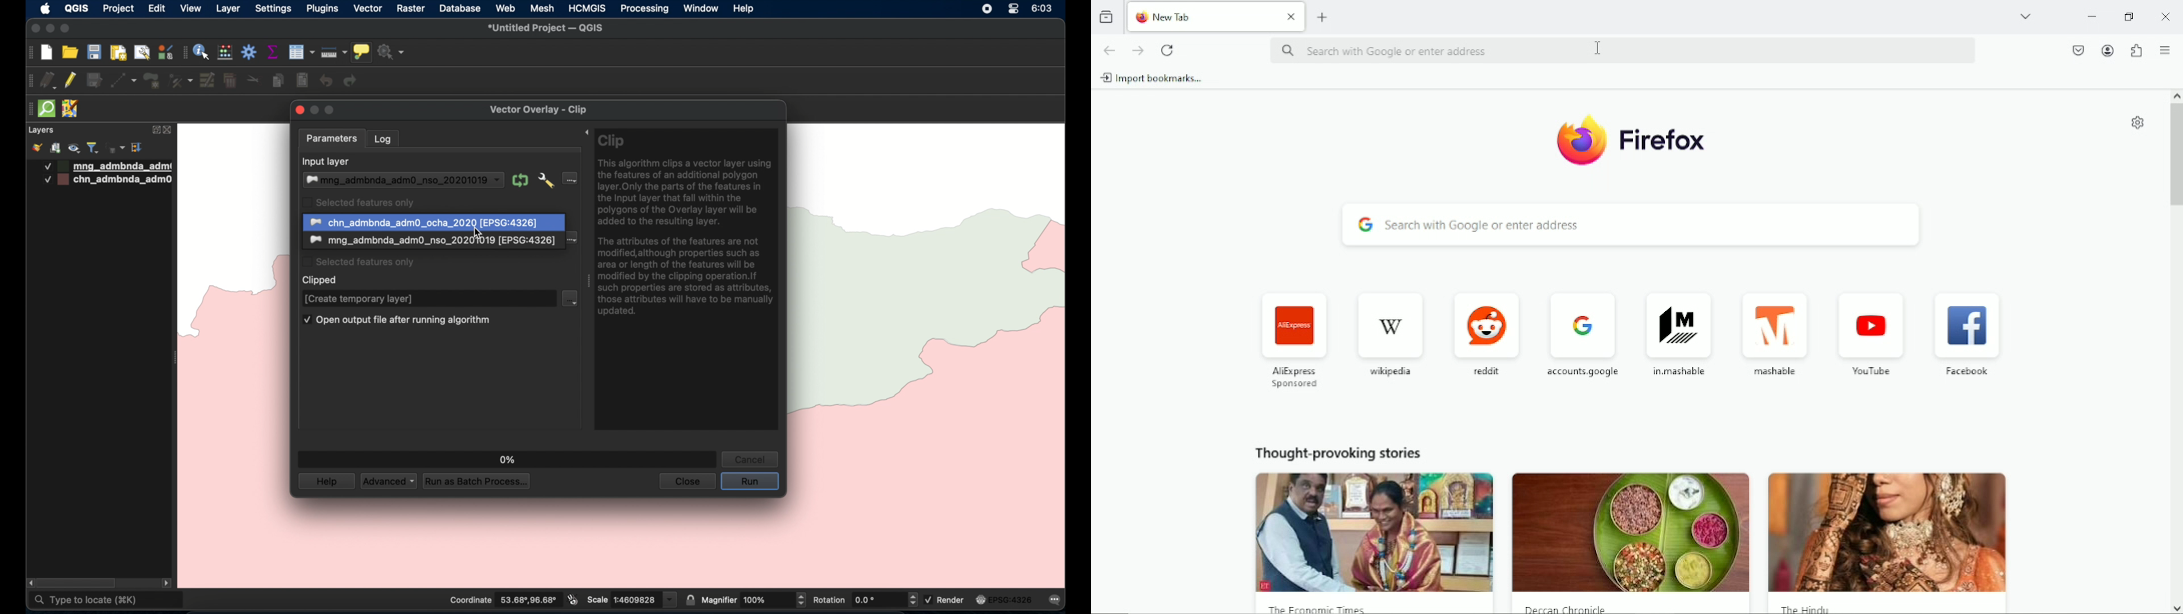 The image size is (2184, 616). I want to click on open layout manager, so click(142, 53).